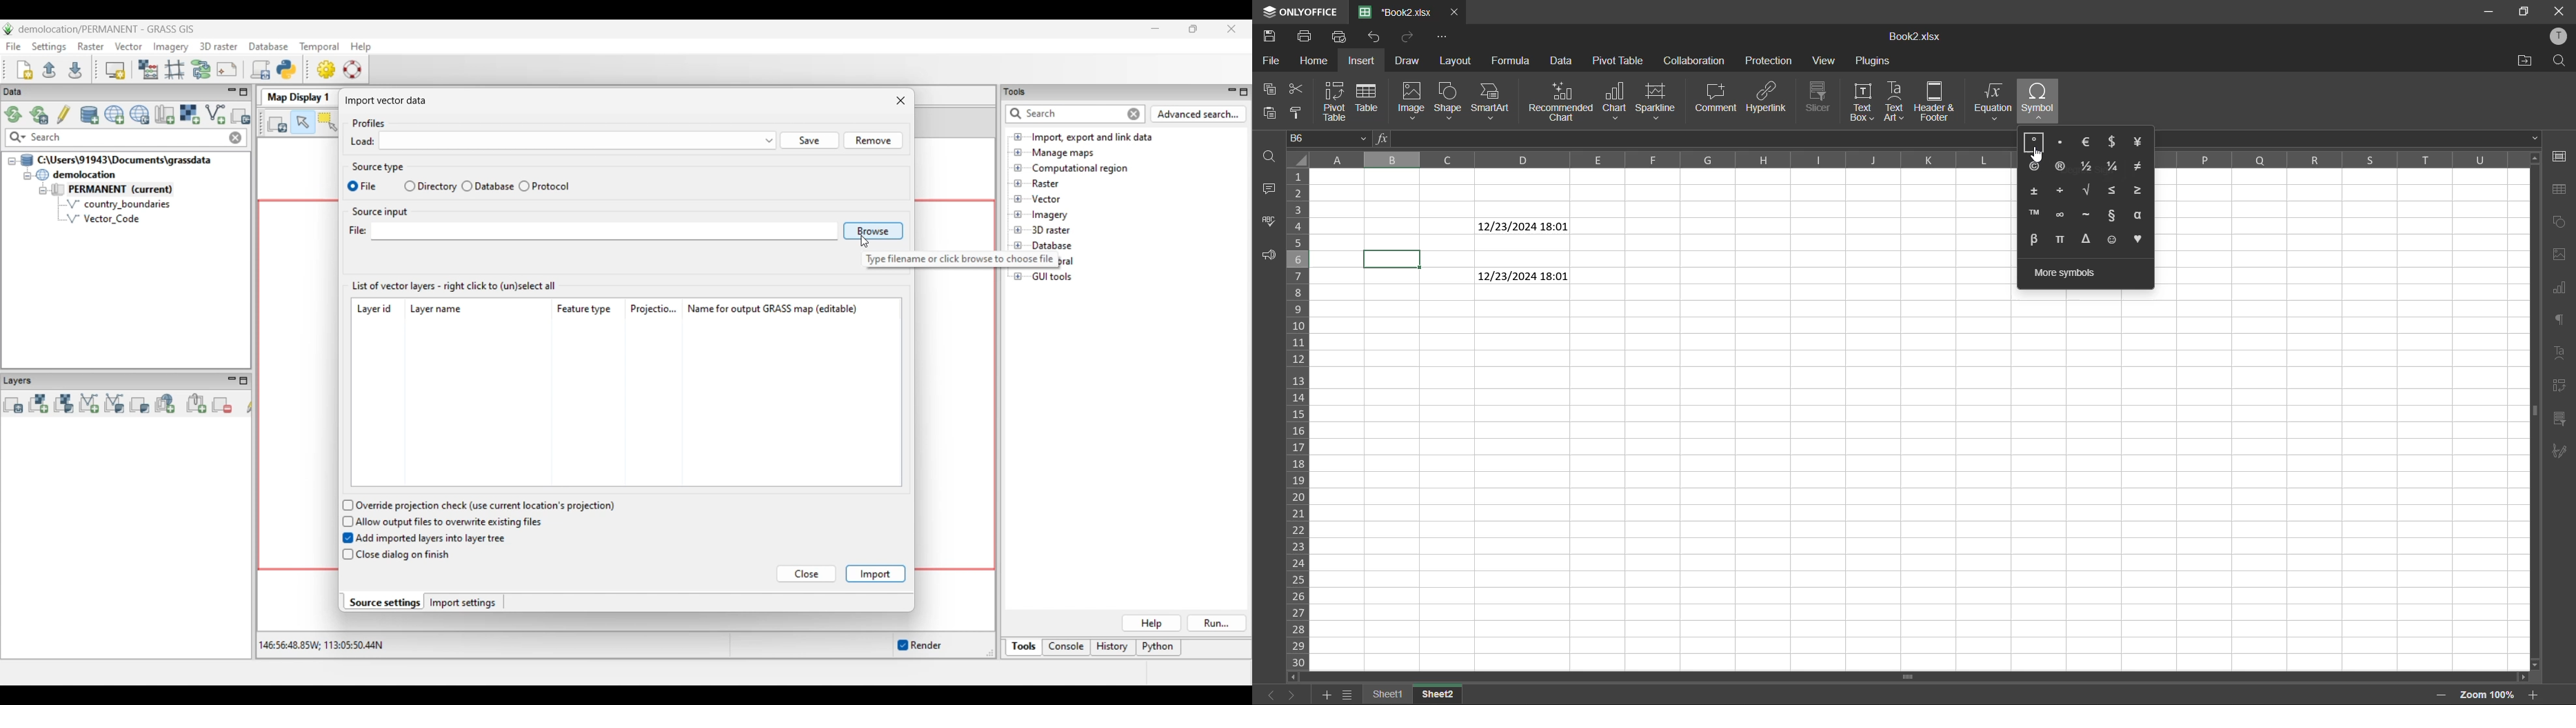  What do you see at coordinates (1269, 60) in the screenshot?
I see `file` at bounding box center [1269, 60].